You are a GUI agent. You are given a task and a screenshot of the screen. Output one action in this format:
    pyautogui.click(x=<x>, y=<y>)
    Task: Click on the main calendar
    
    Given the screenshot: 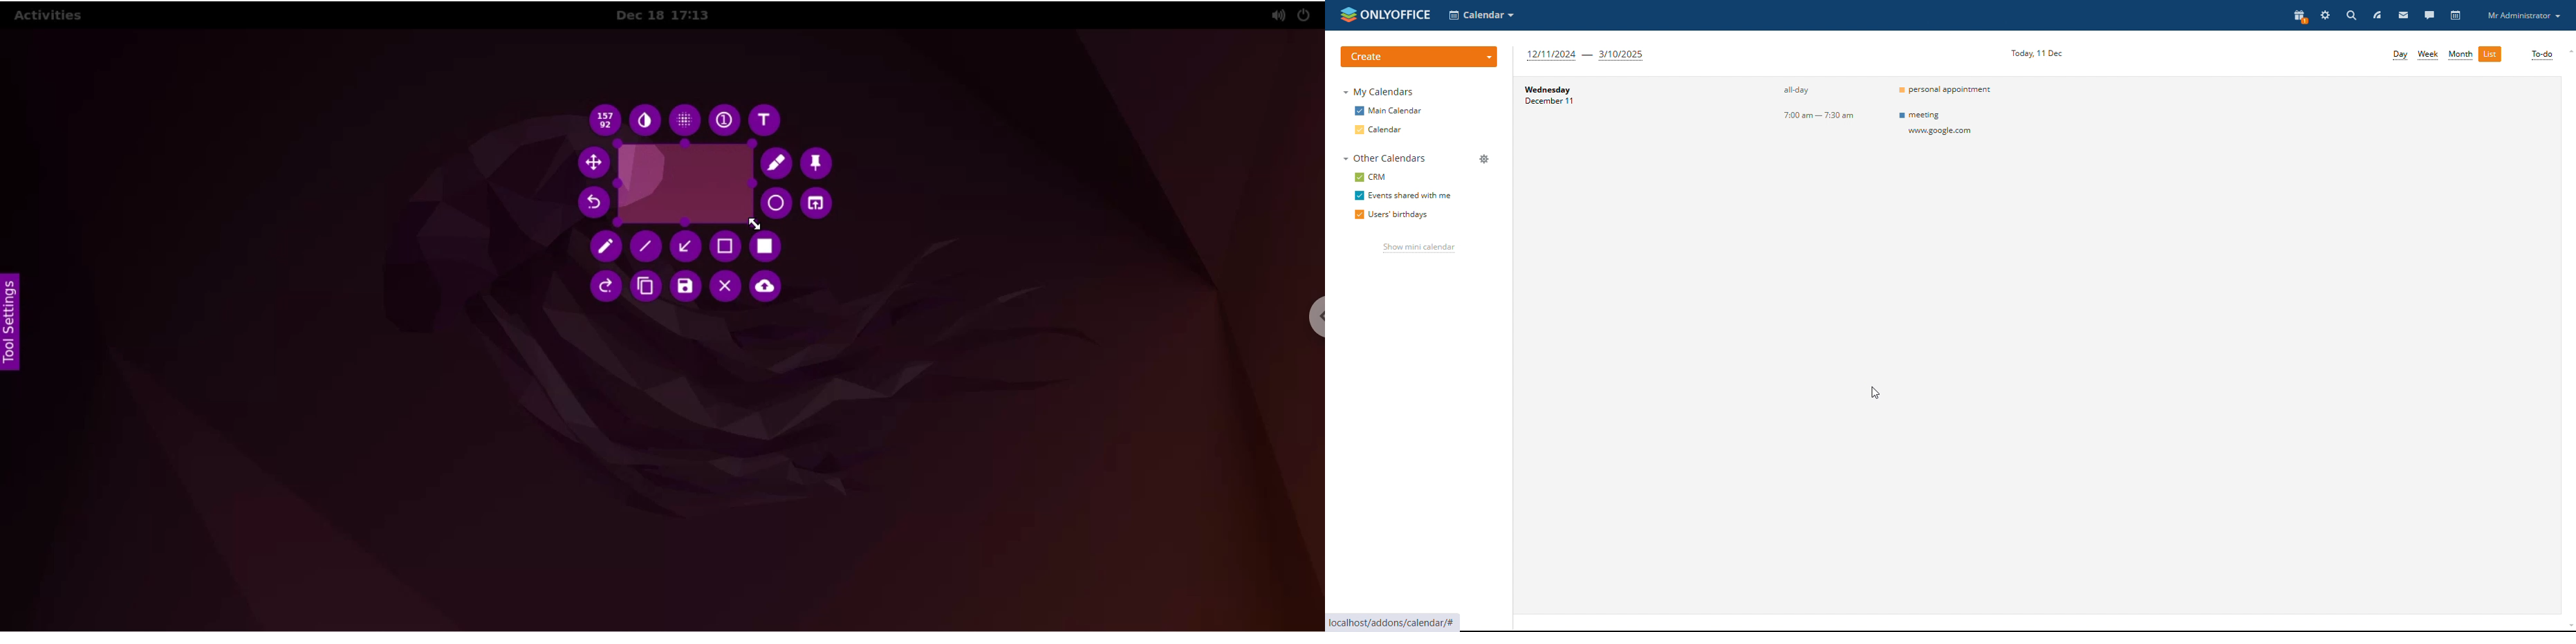 What is the action you would take?
    pyautogui.click(x=1388, y=111)
    